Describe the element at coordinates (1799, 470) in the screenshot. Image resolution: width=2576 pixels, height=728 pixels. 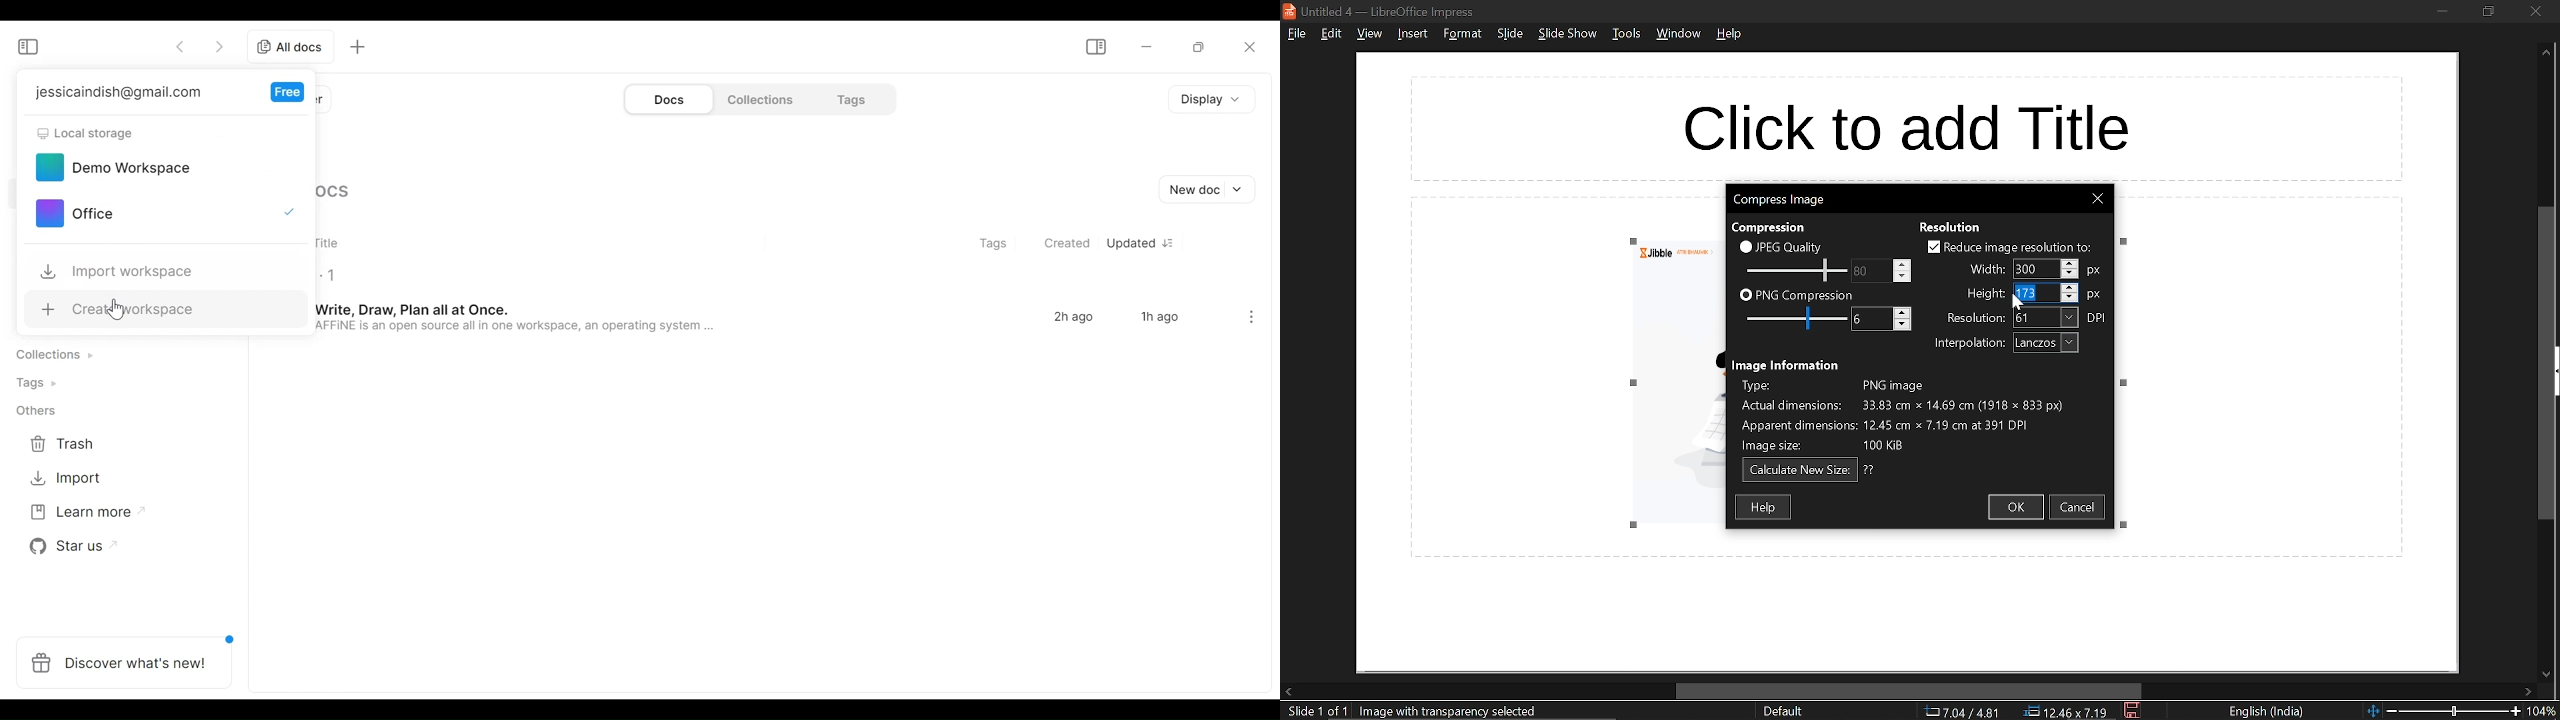
I see `calculate new size` at that location.